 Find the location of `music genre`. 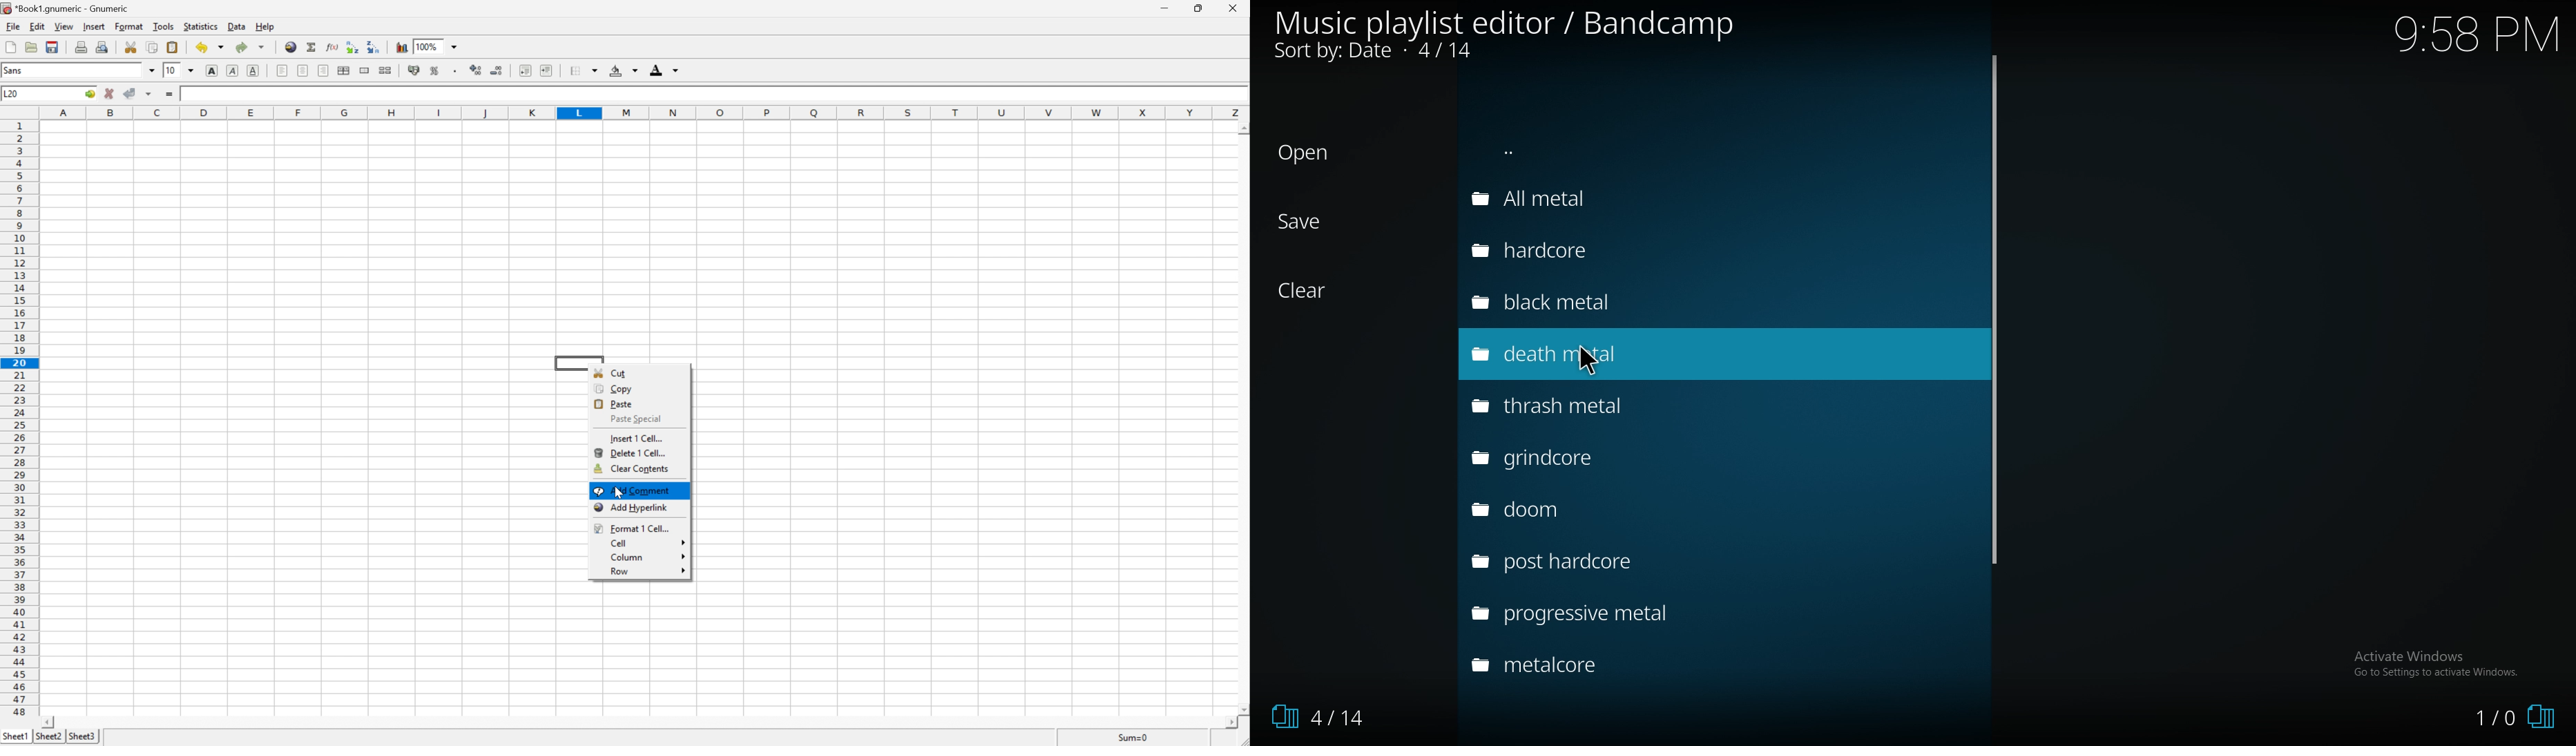

music genre is located at coordinates (1616, 296).